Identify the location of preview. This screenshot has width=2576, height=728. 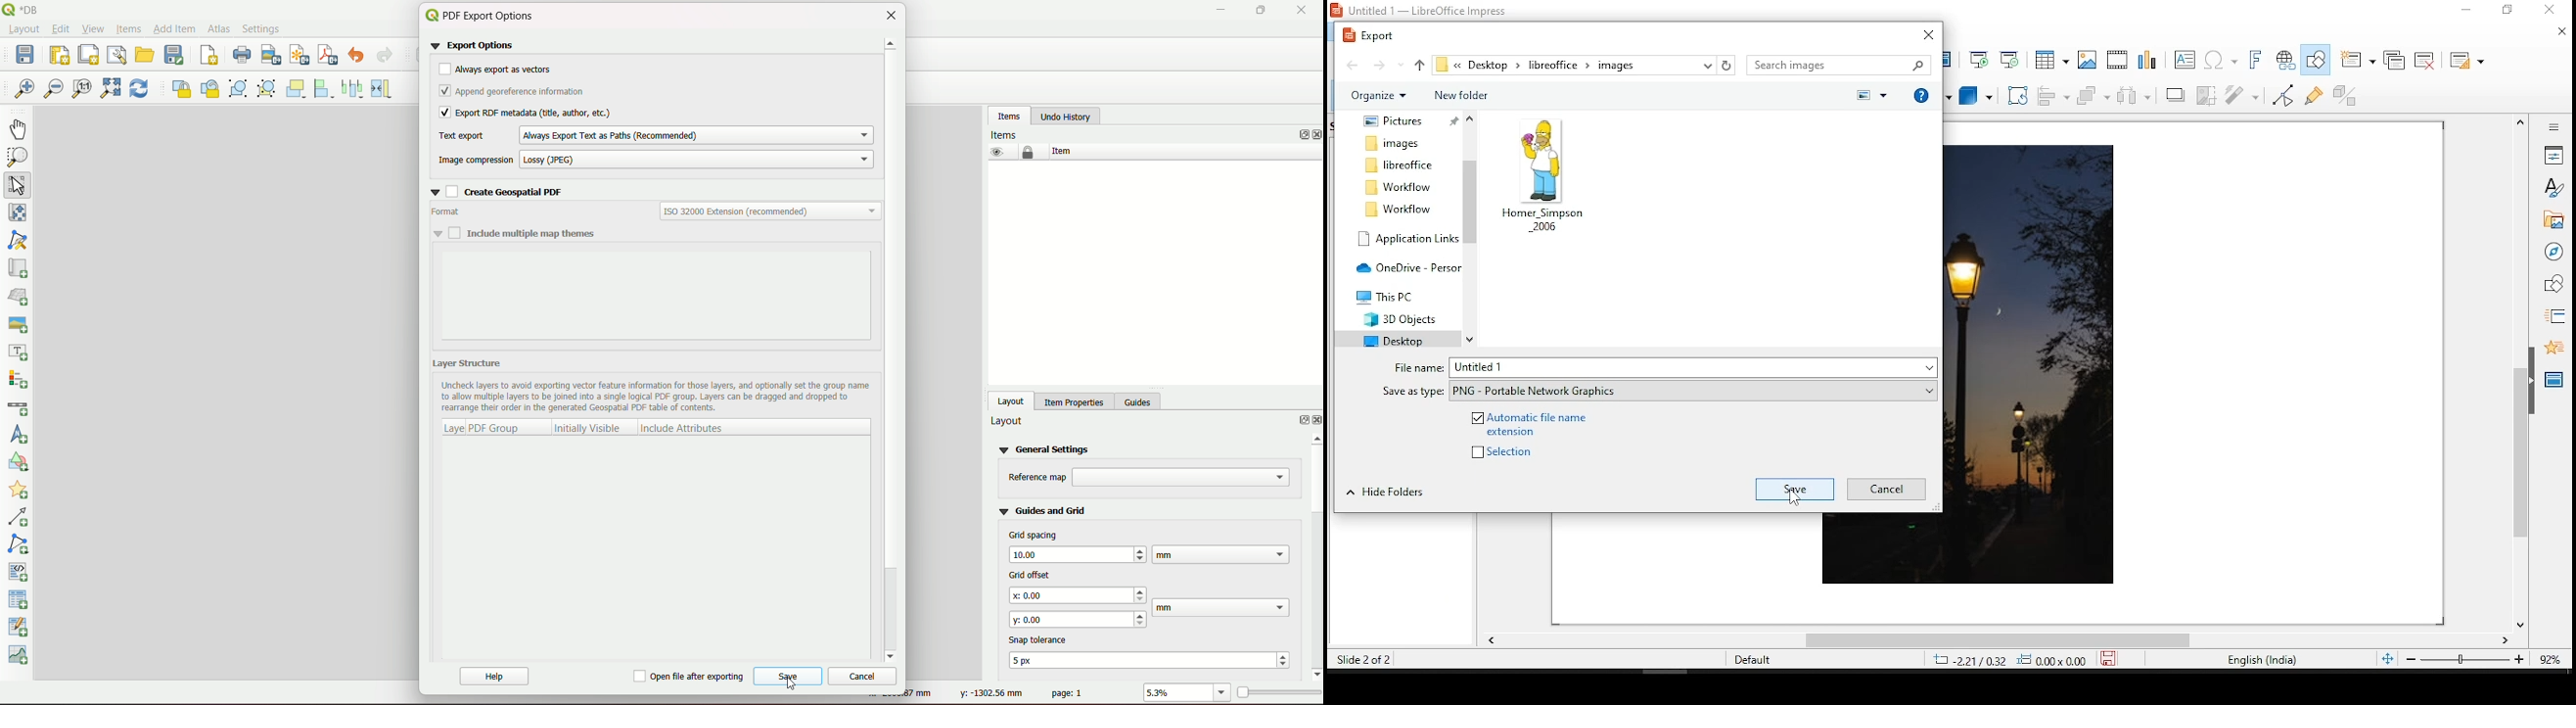
(1870, 95).